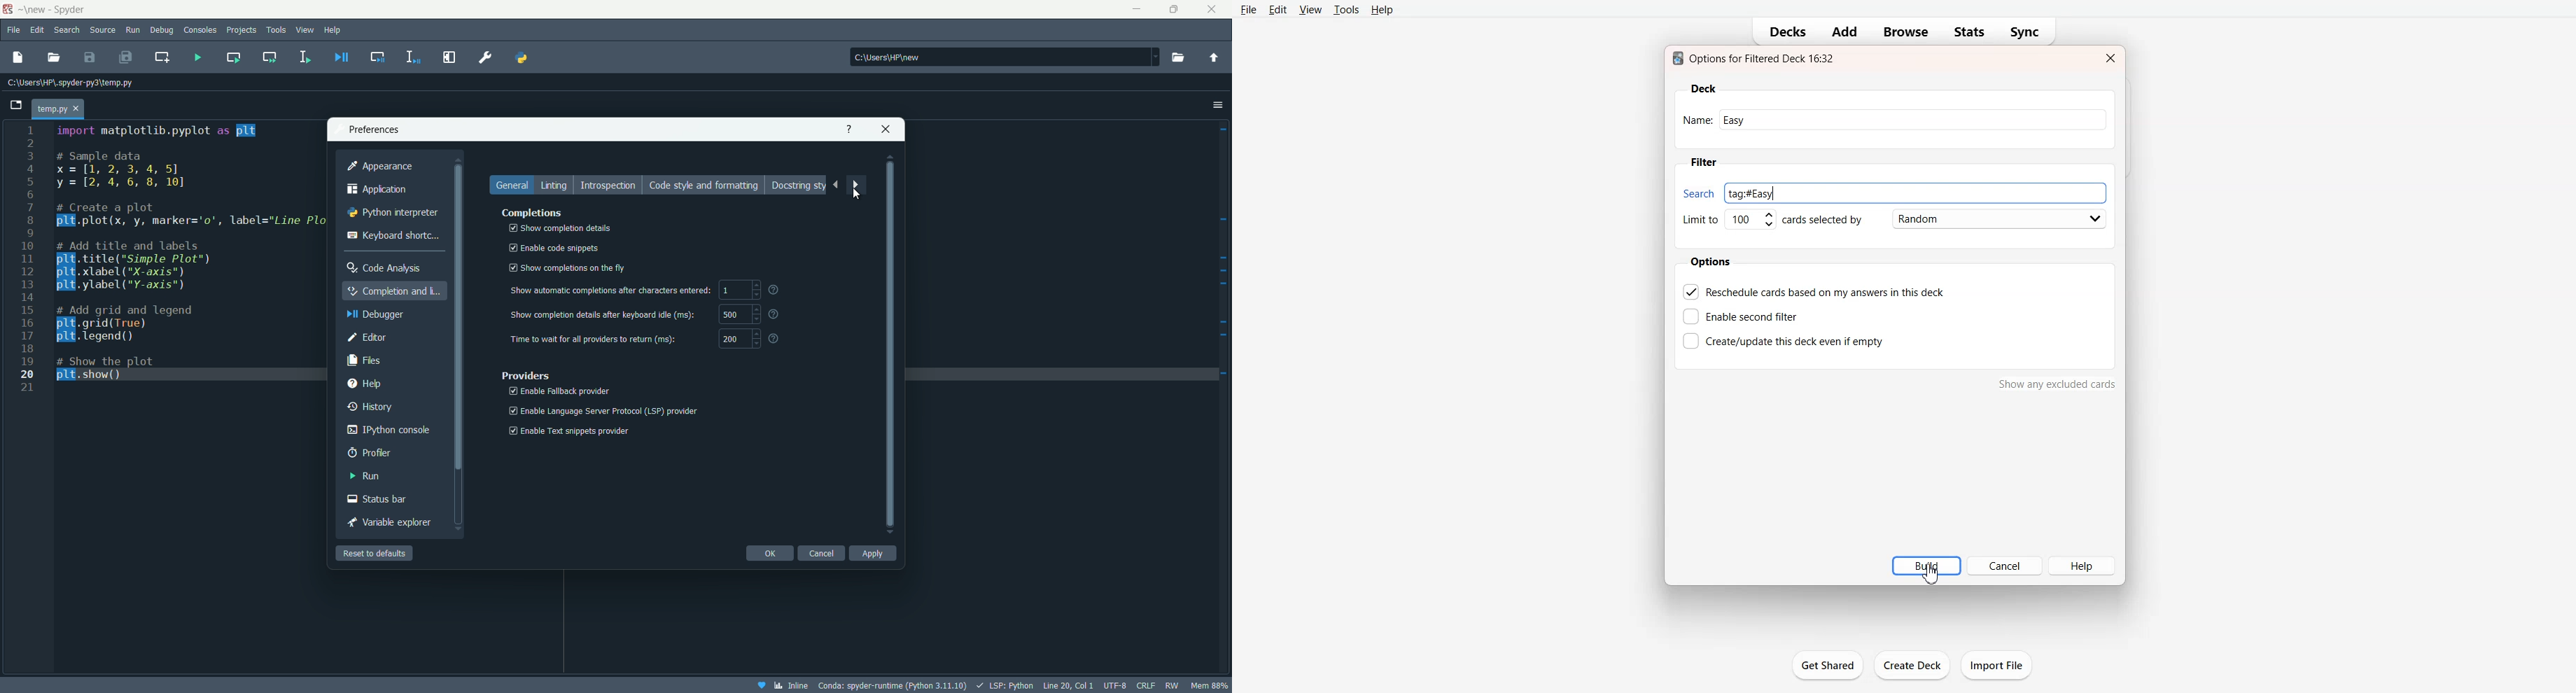  I want to click on Enter Name, so click(1893, 119).